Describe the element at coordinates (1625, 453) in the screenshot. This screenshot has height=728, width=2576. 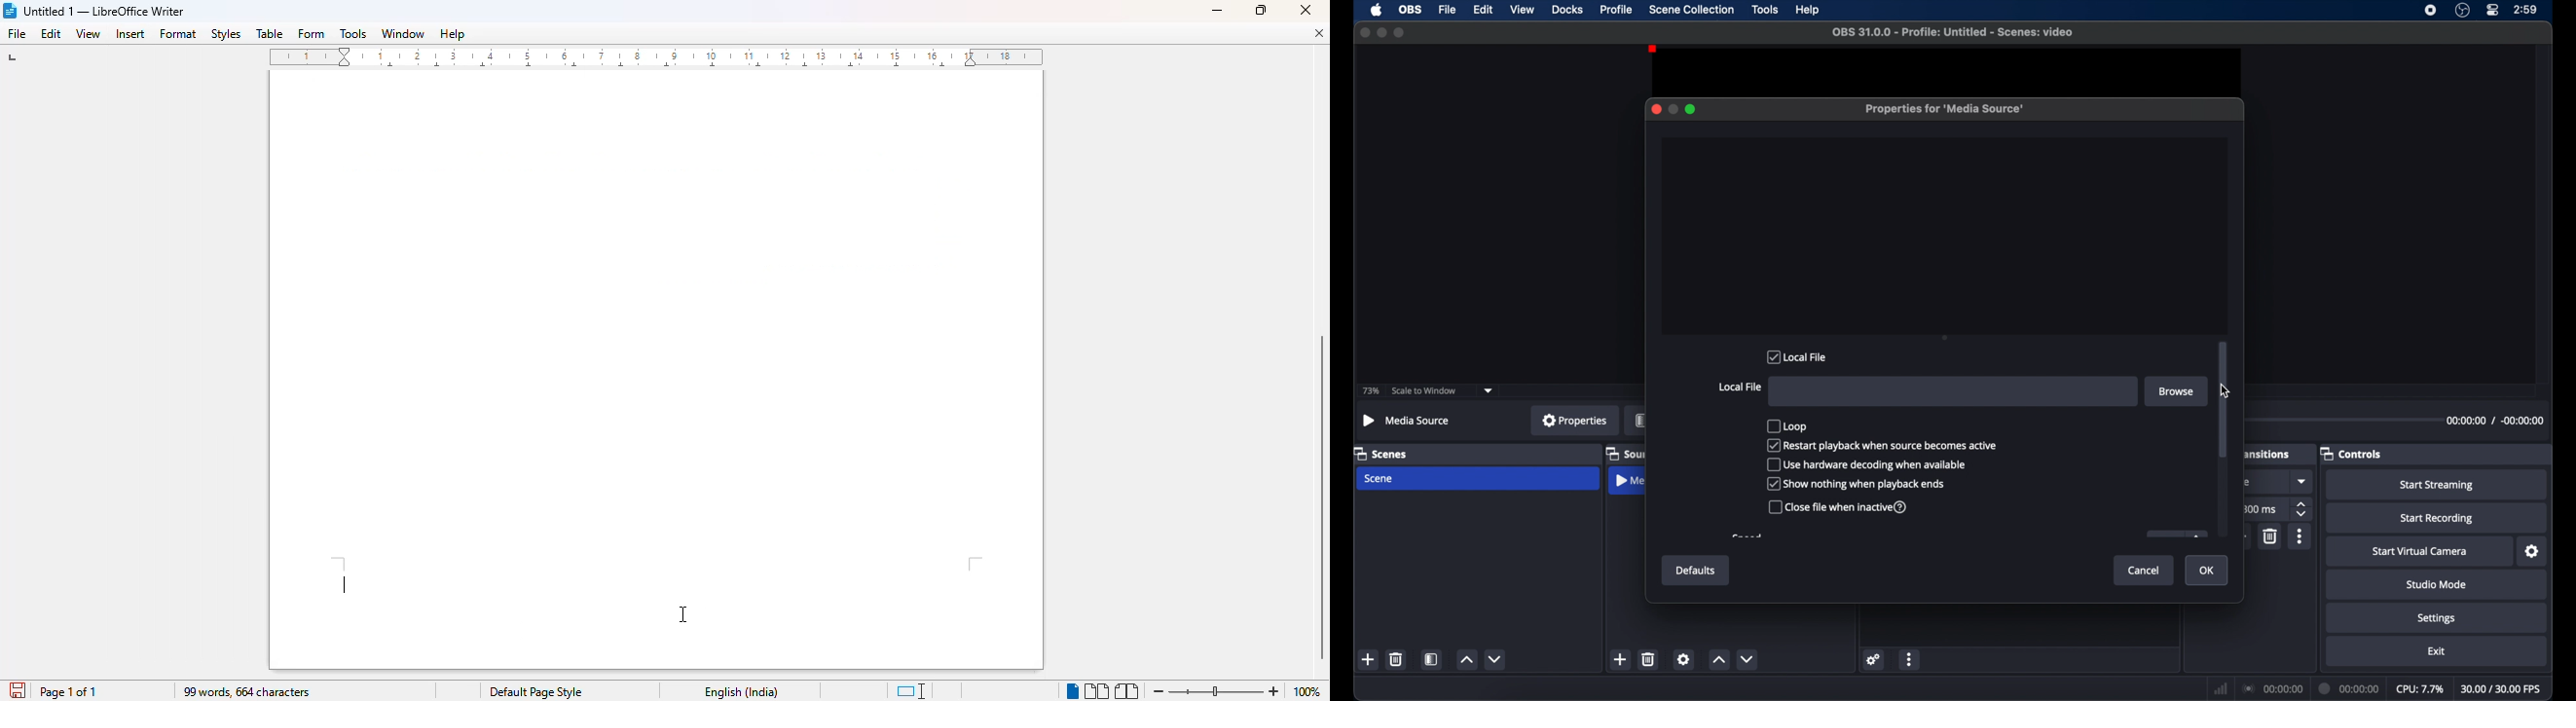
I see `obscure label` at that location.